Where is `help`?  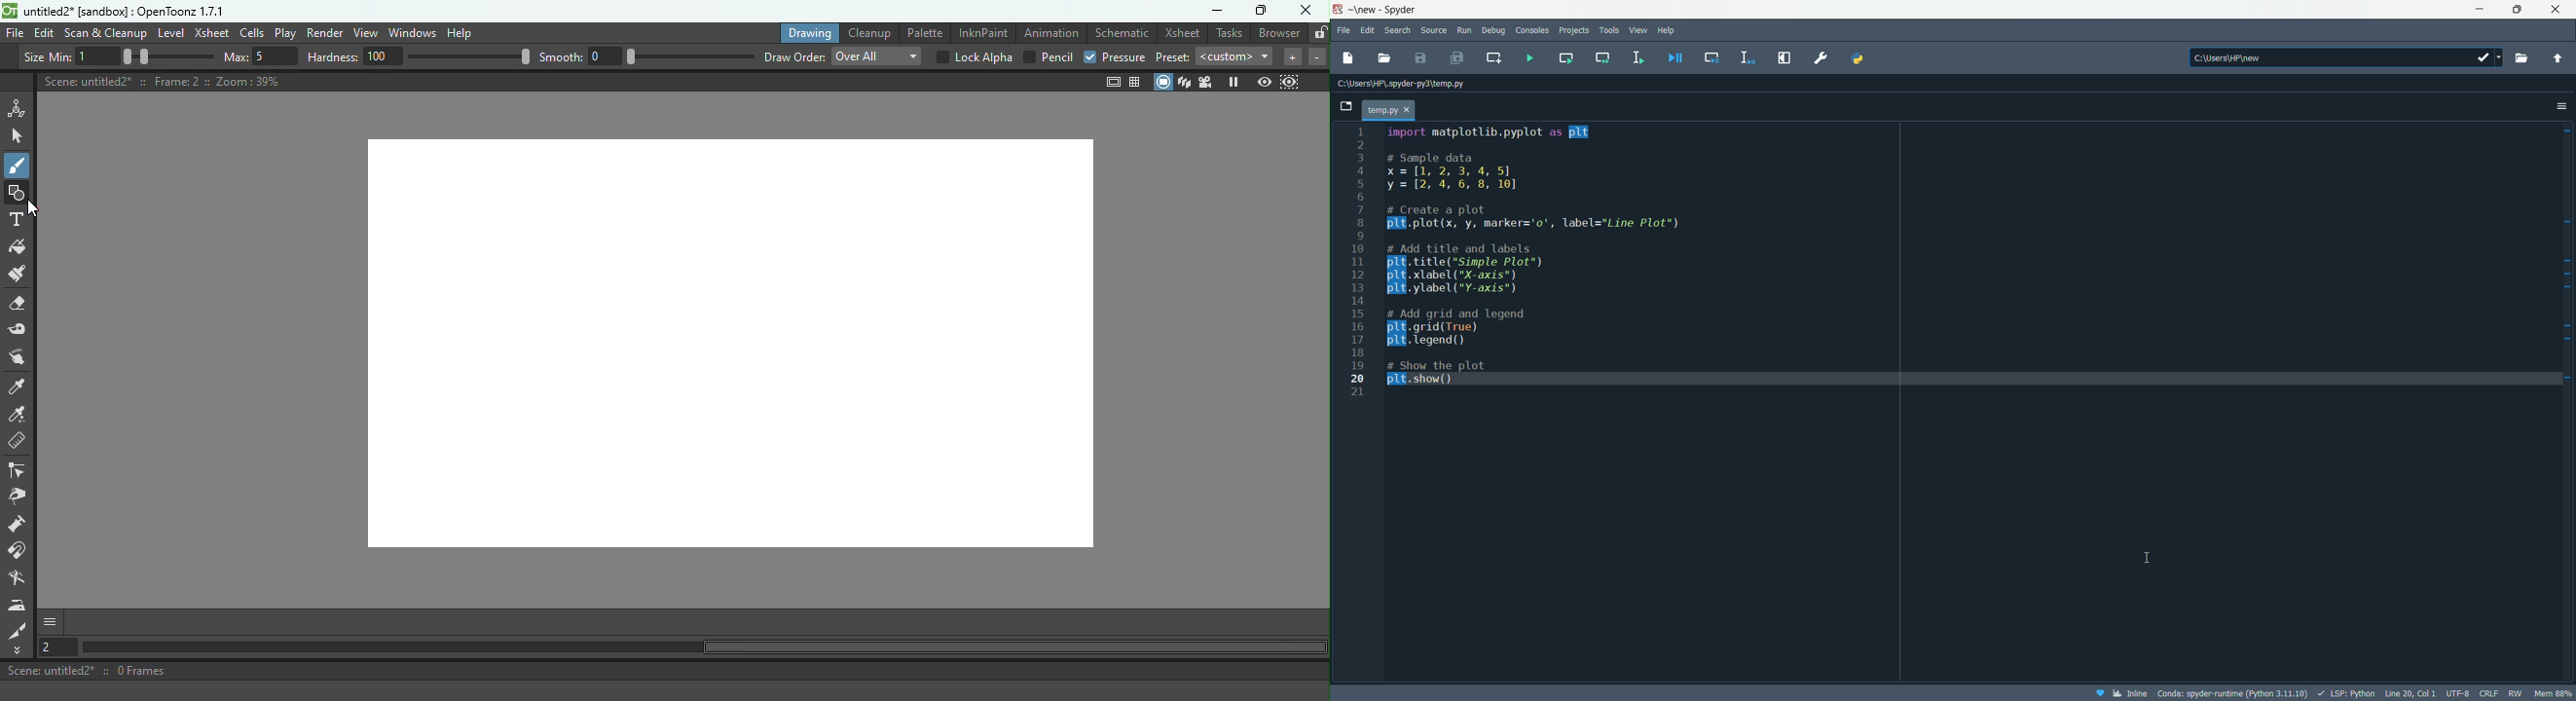
help is located at coordinates (1667, 29).